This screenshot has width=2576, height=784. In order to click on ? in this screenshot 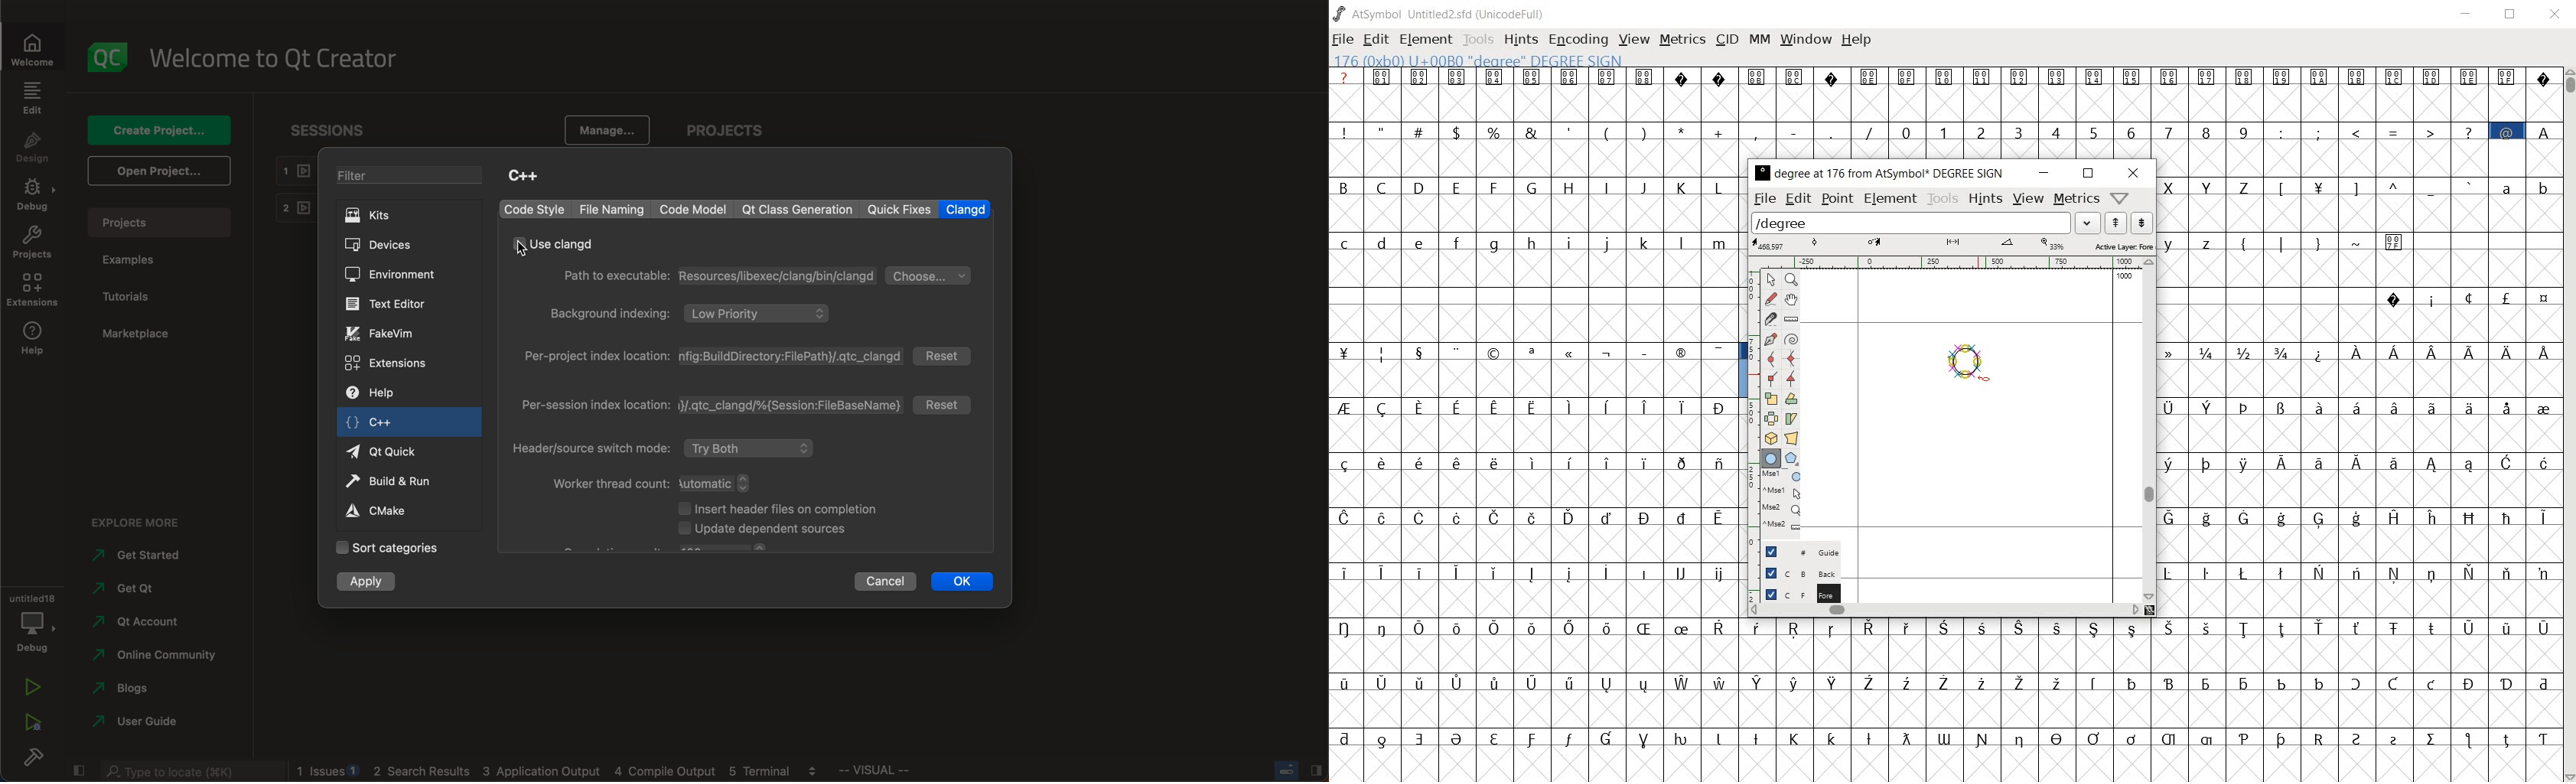, I will do `click(1344, 77)`.